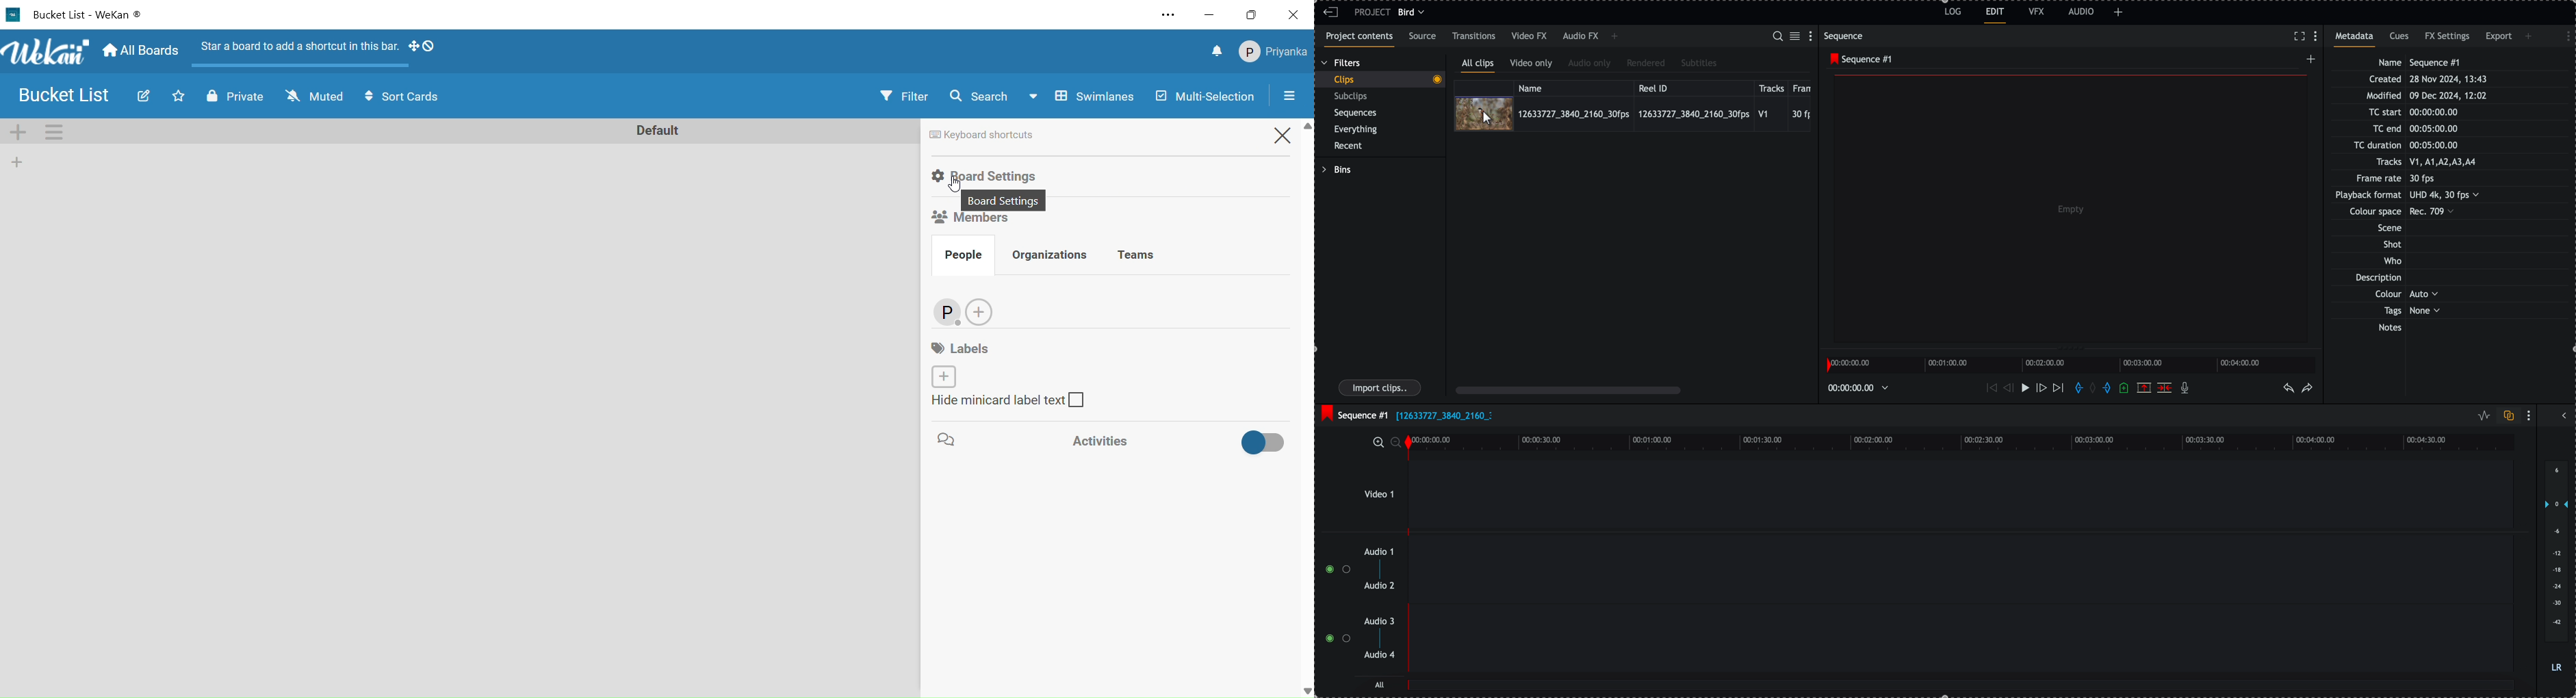 This screenshot has width=2576, height=700. Describe the element at coordinates (2564, 35) in the screenshot. I see `show settings menu` at that location.